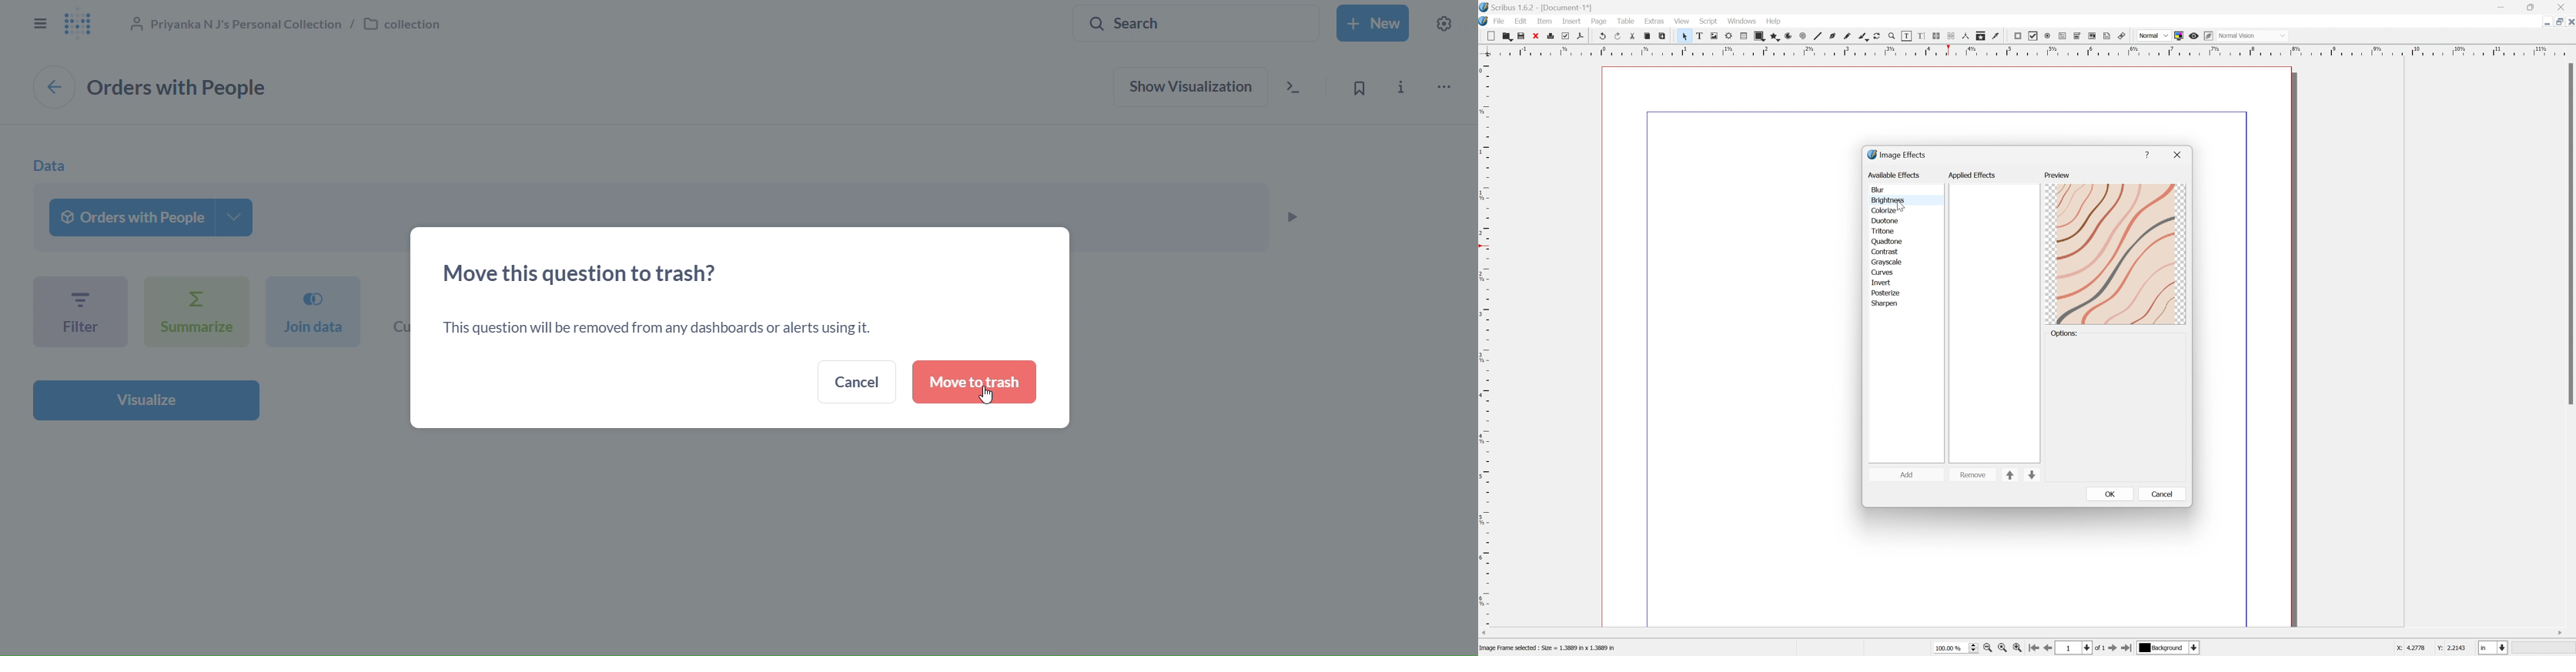 This screenshot has width=2576, height=672. I want to click on Save, so click(1522, 35).